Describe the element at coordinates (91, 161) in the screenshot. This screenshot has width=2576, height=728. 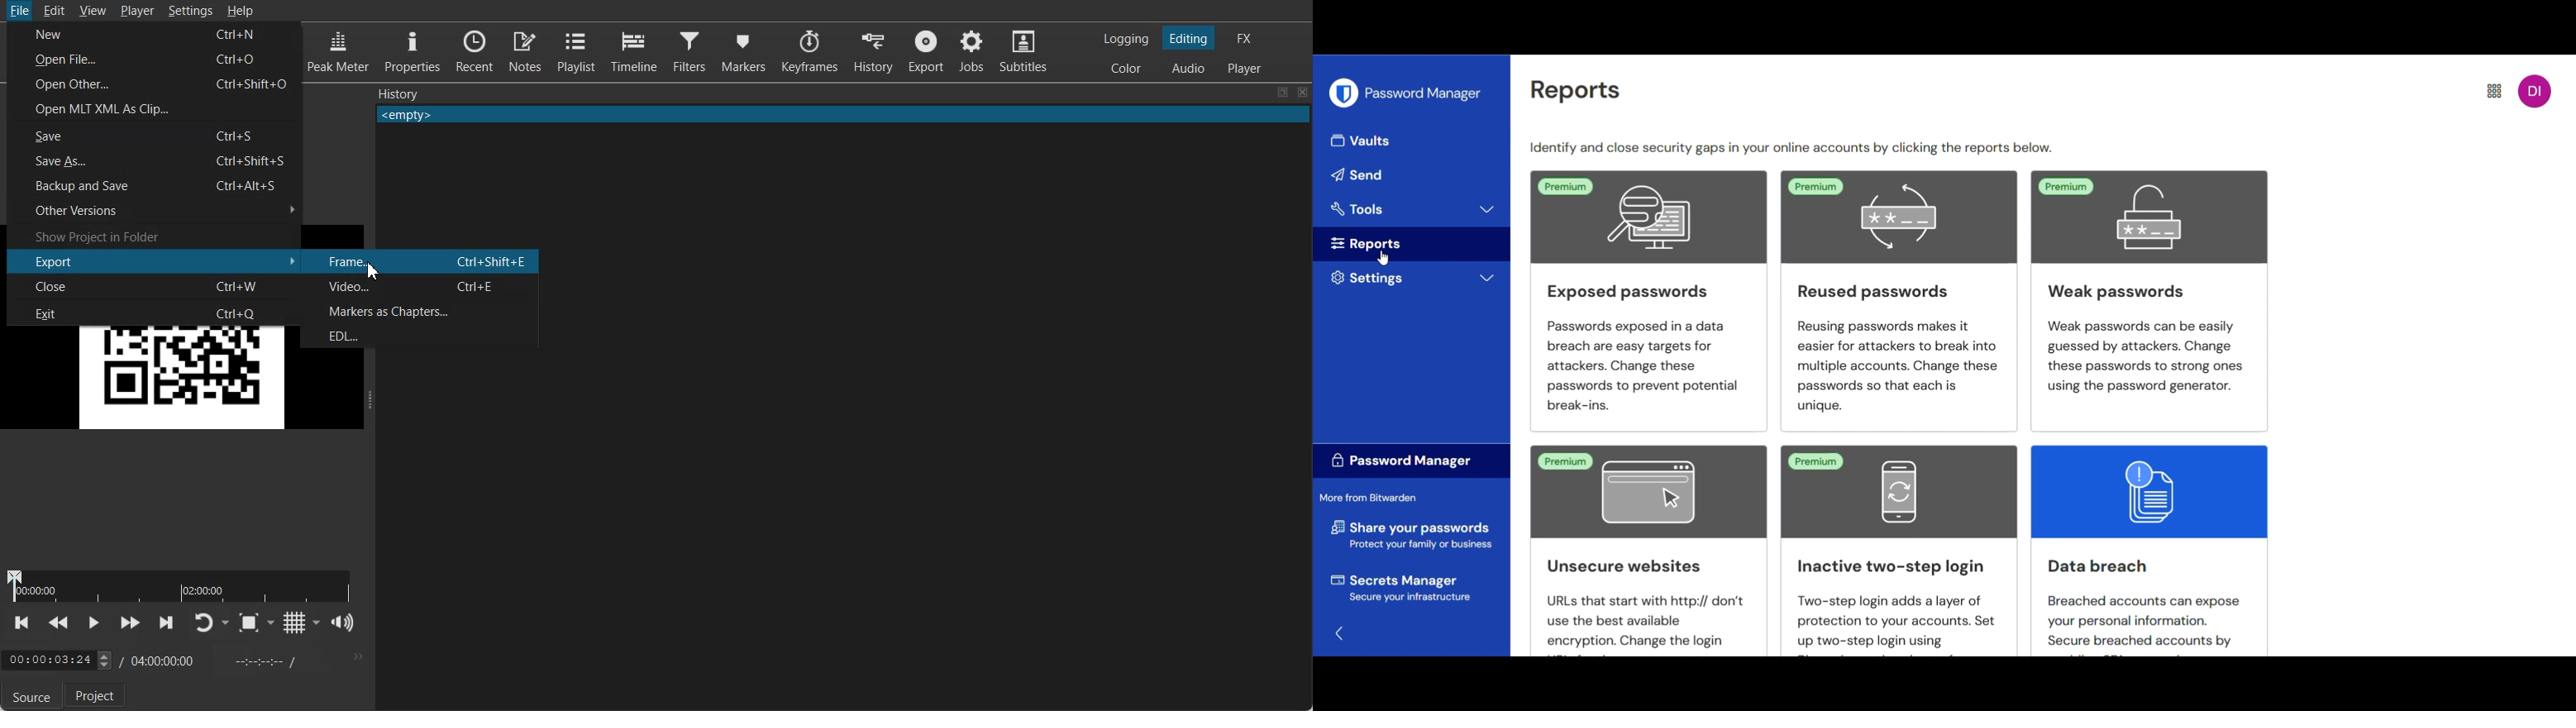
I see `Save As` at that location.